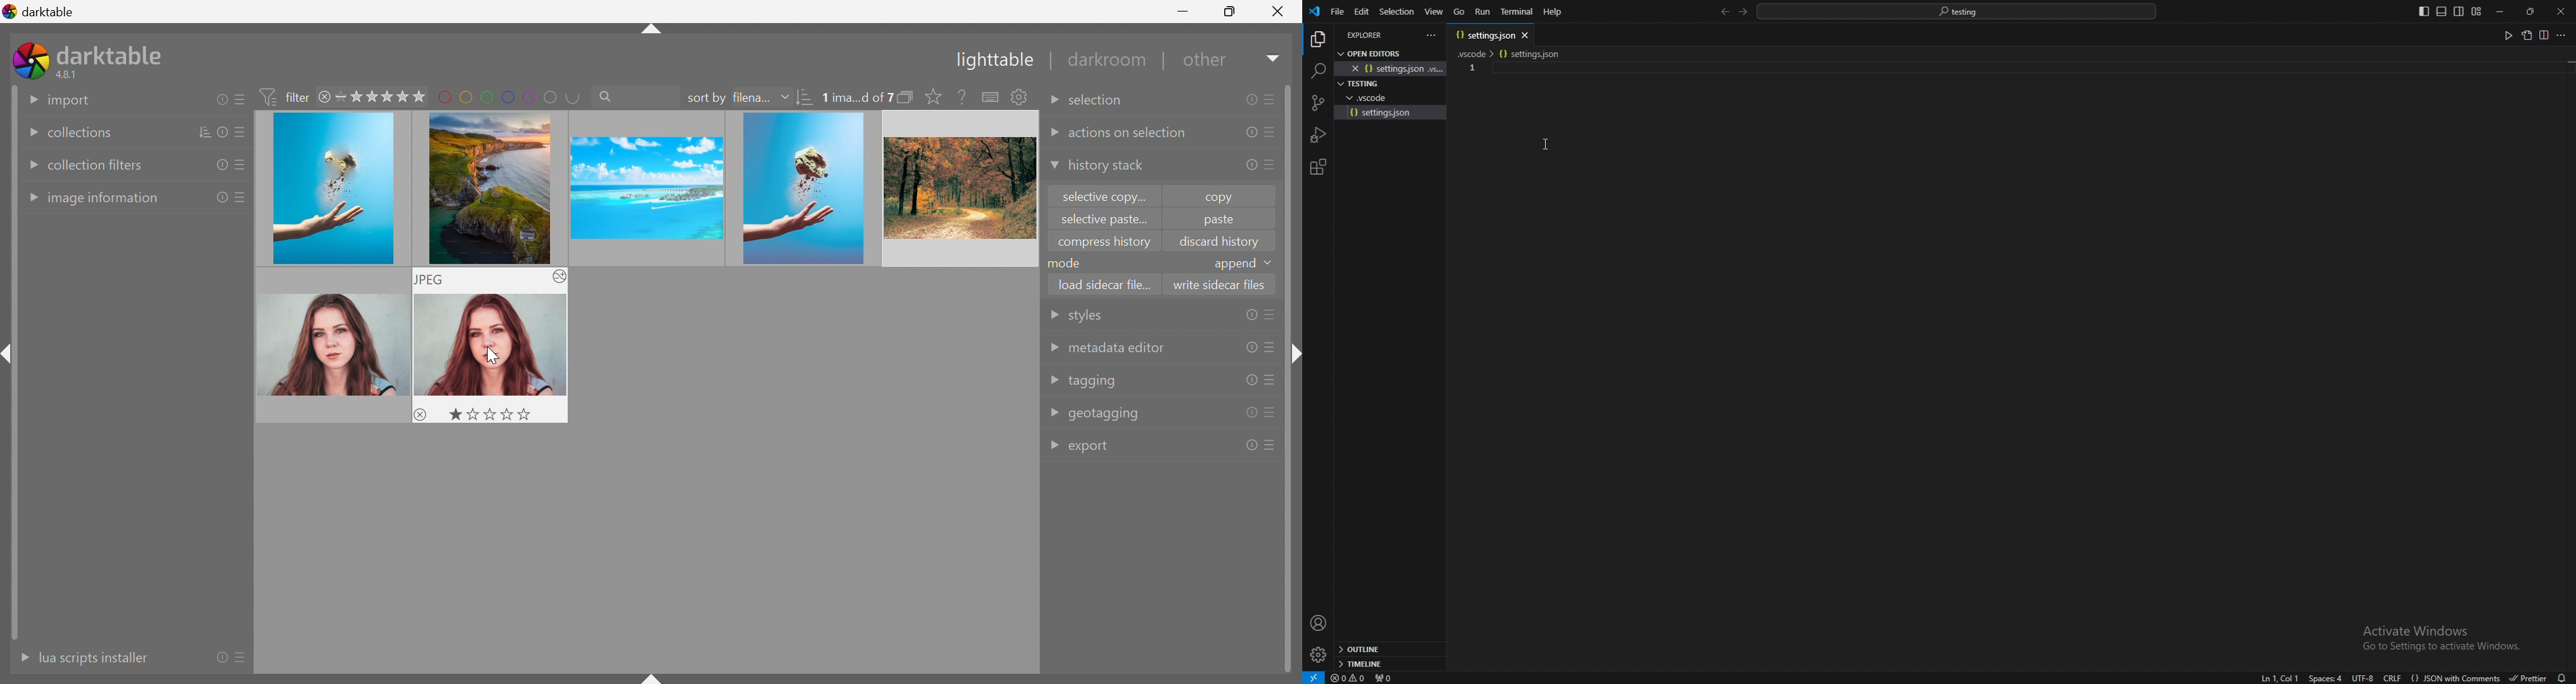  I want to click on Drop Down, so click(27, 134).